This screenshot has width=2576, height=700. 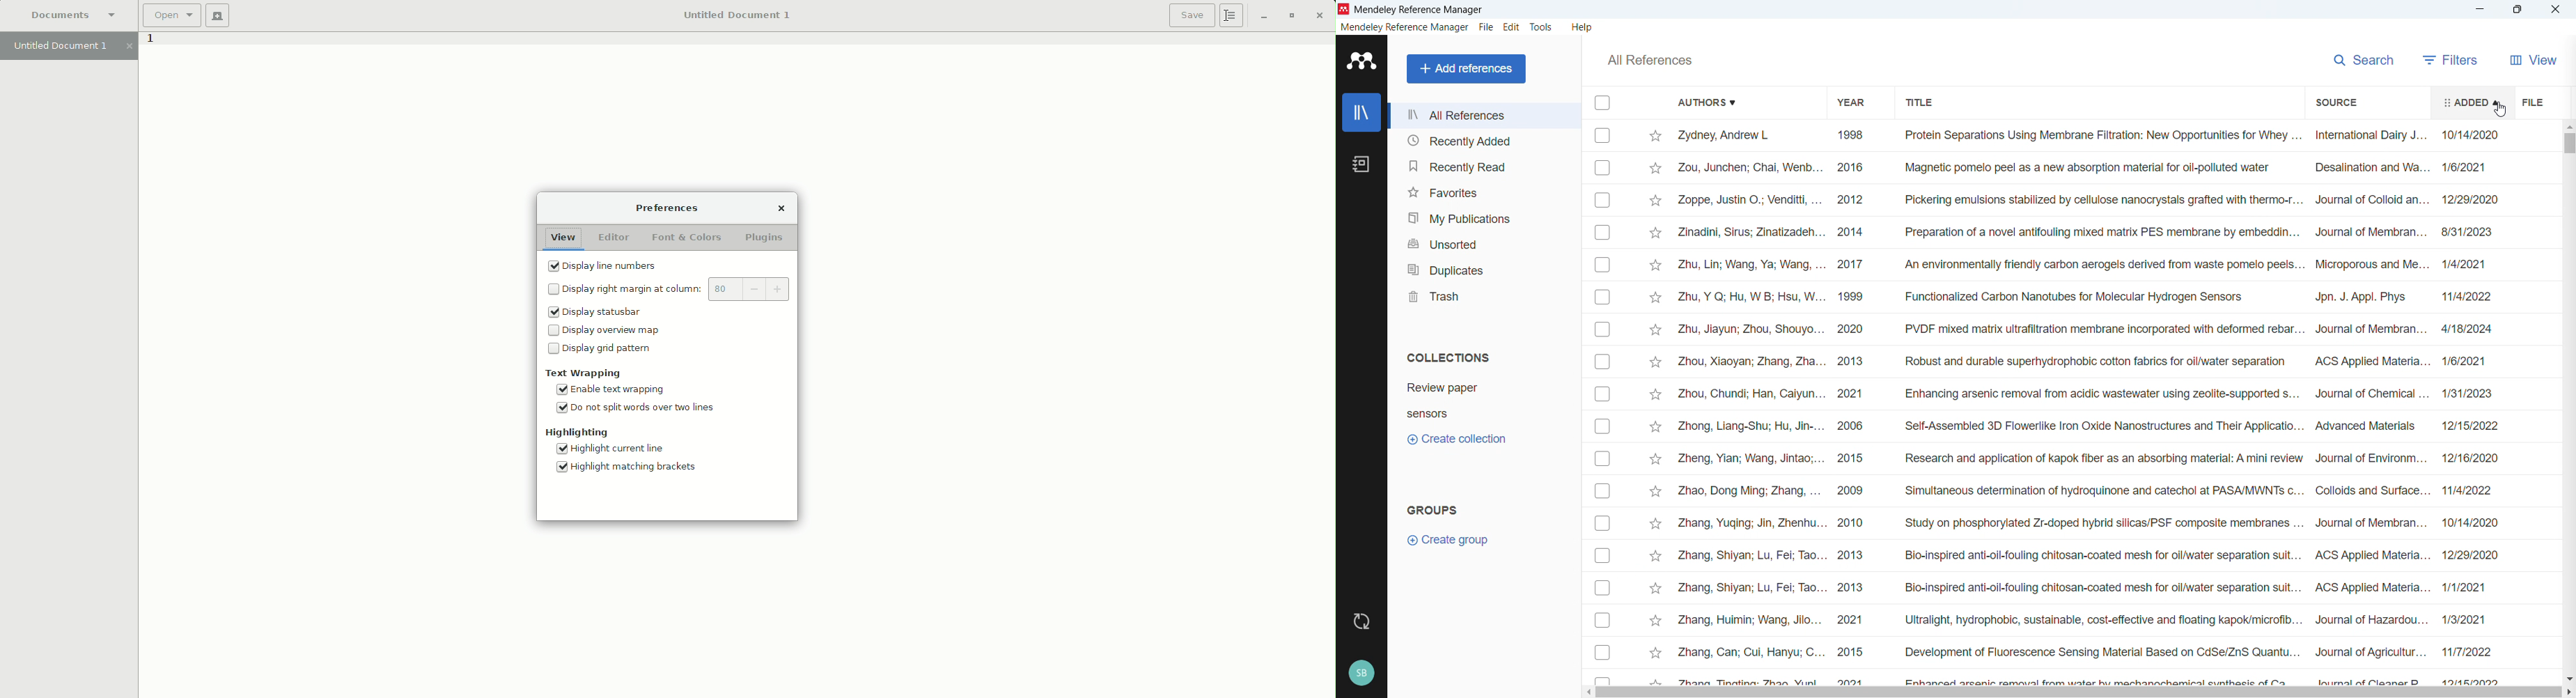 What do you see at coordinates (2369, 407) in the screenshot?
I see `source of individual entries ` at bounding box center [2369, 407].